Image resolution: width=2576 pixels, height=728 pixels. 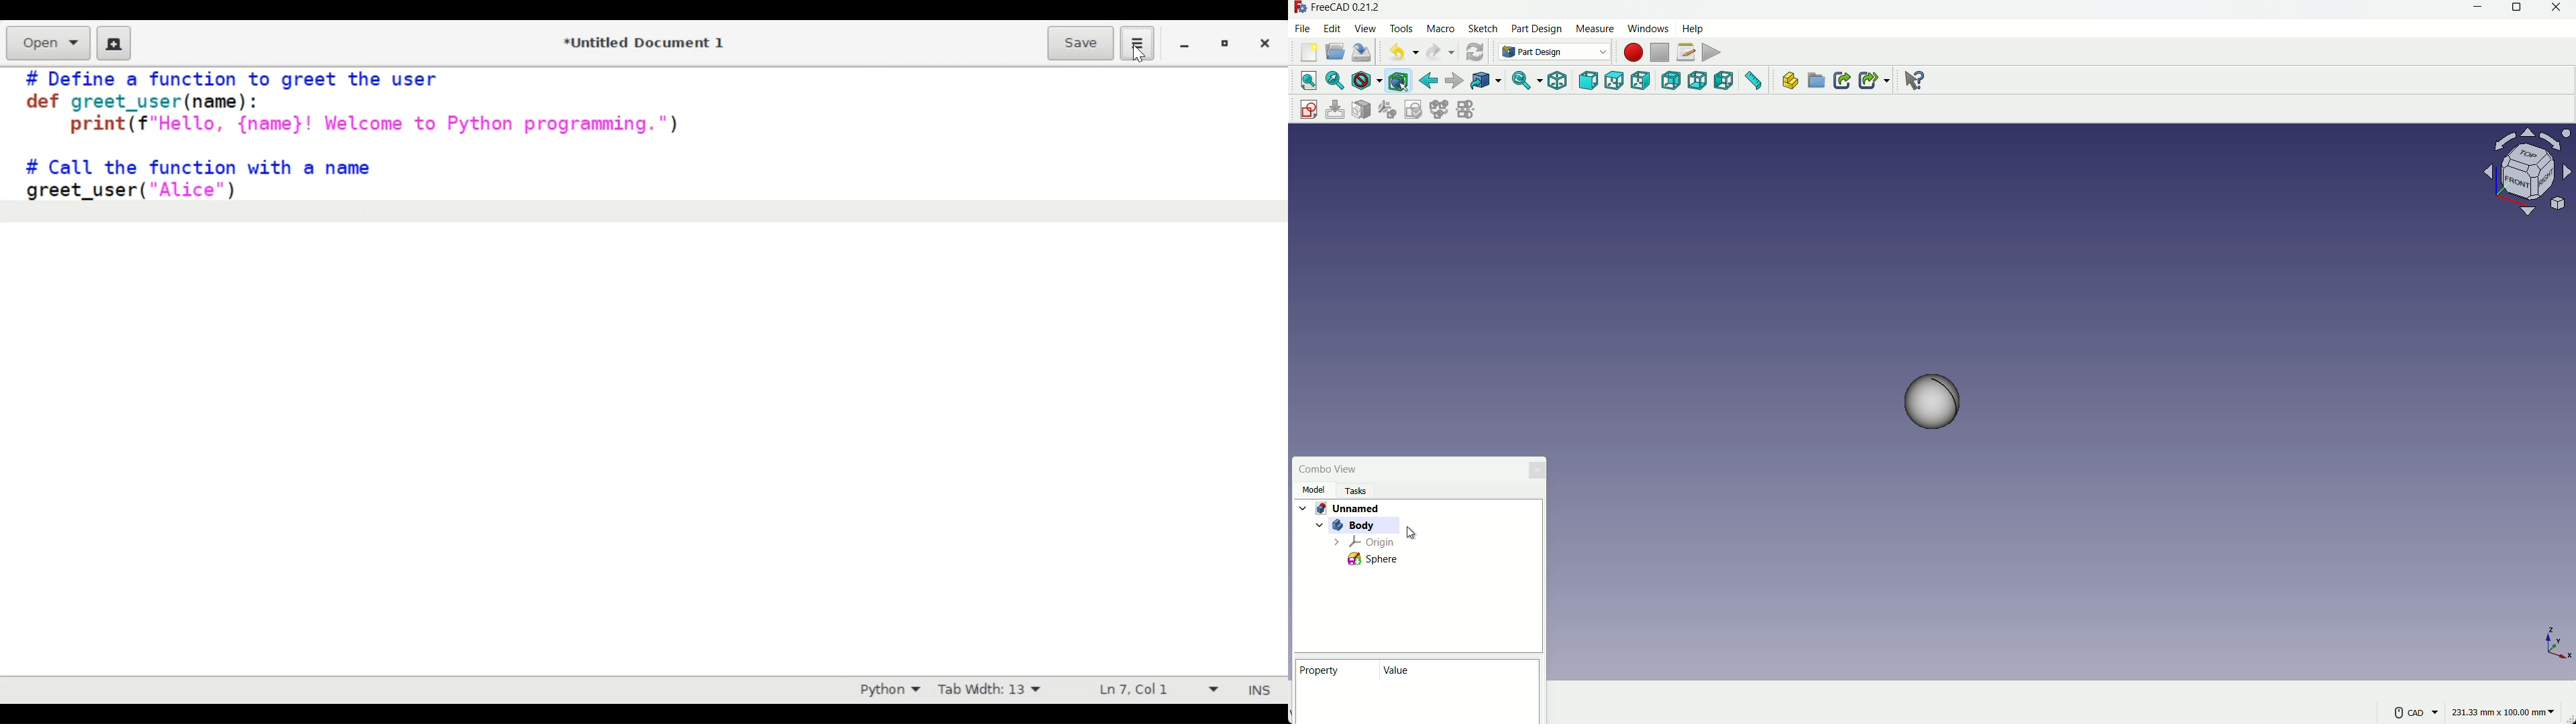 I want to click on create sketch, so click(x=1307, y=107).